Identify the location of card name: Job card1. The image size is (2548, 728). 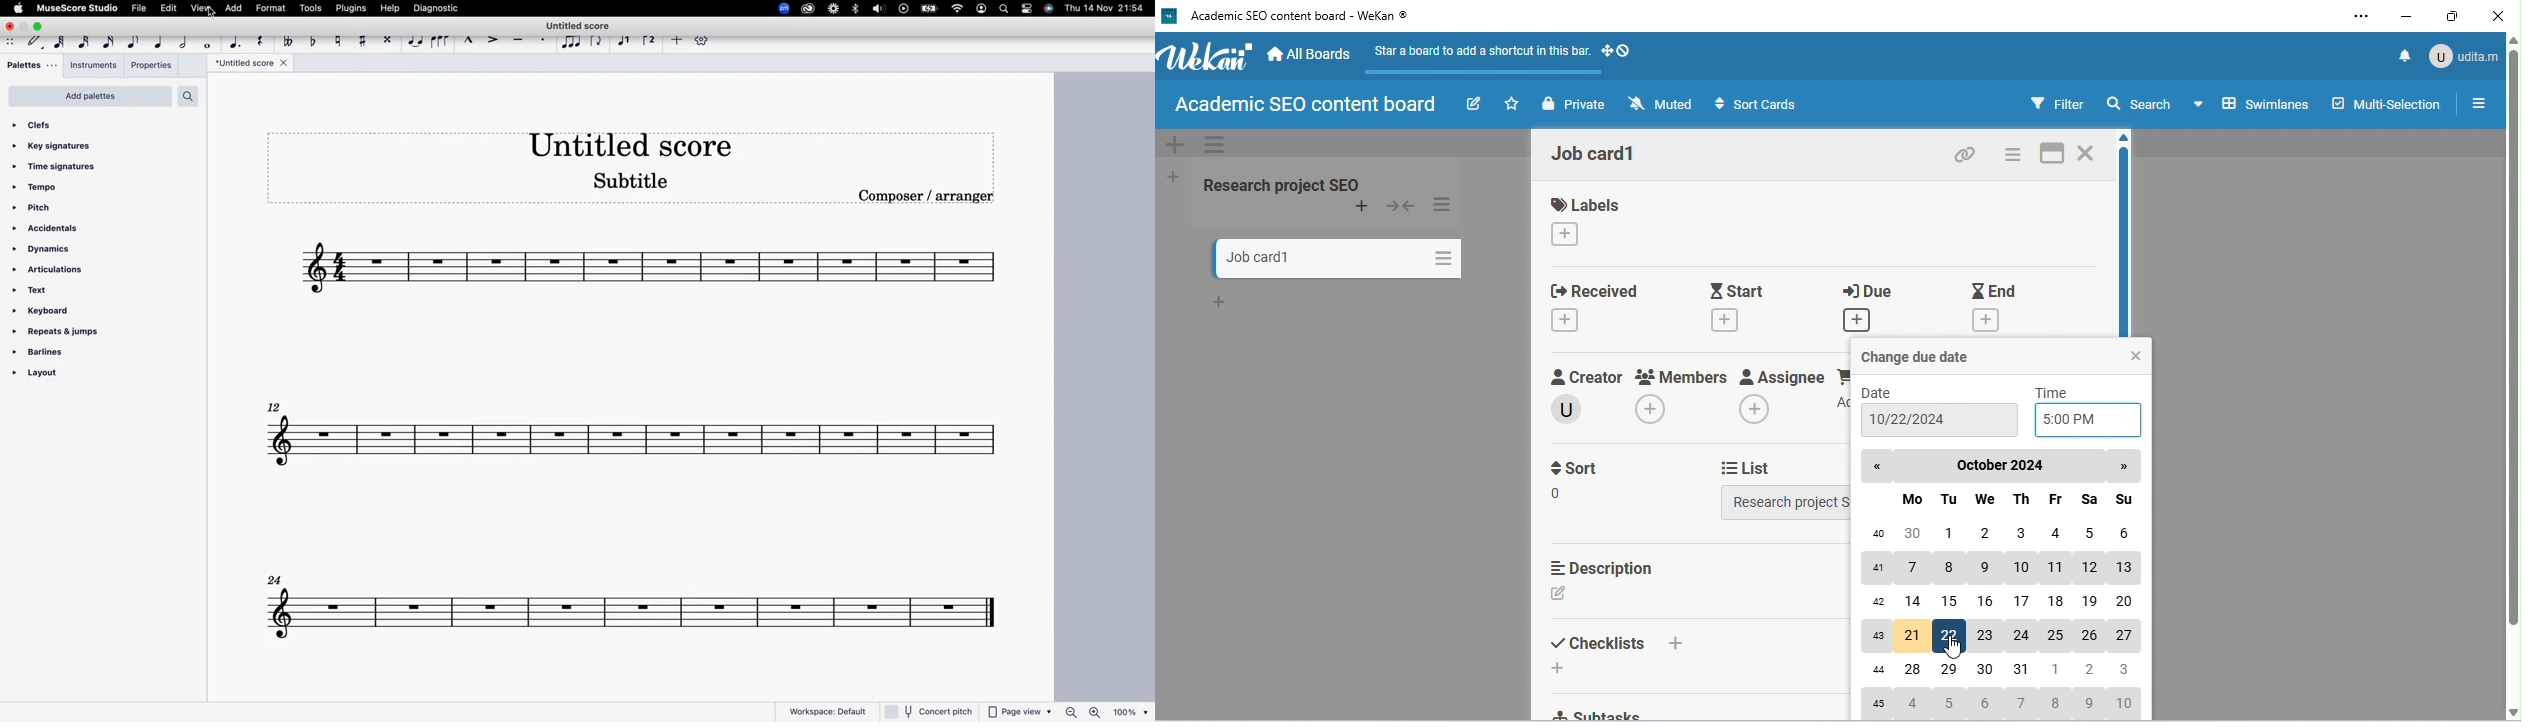
(1258, 258).